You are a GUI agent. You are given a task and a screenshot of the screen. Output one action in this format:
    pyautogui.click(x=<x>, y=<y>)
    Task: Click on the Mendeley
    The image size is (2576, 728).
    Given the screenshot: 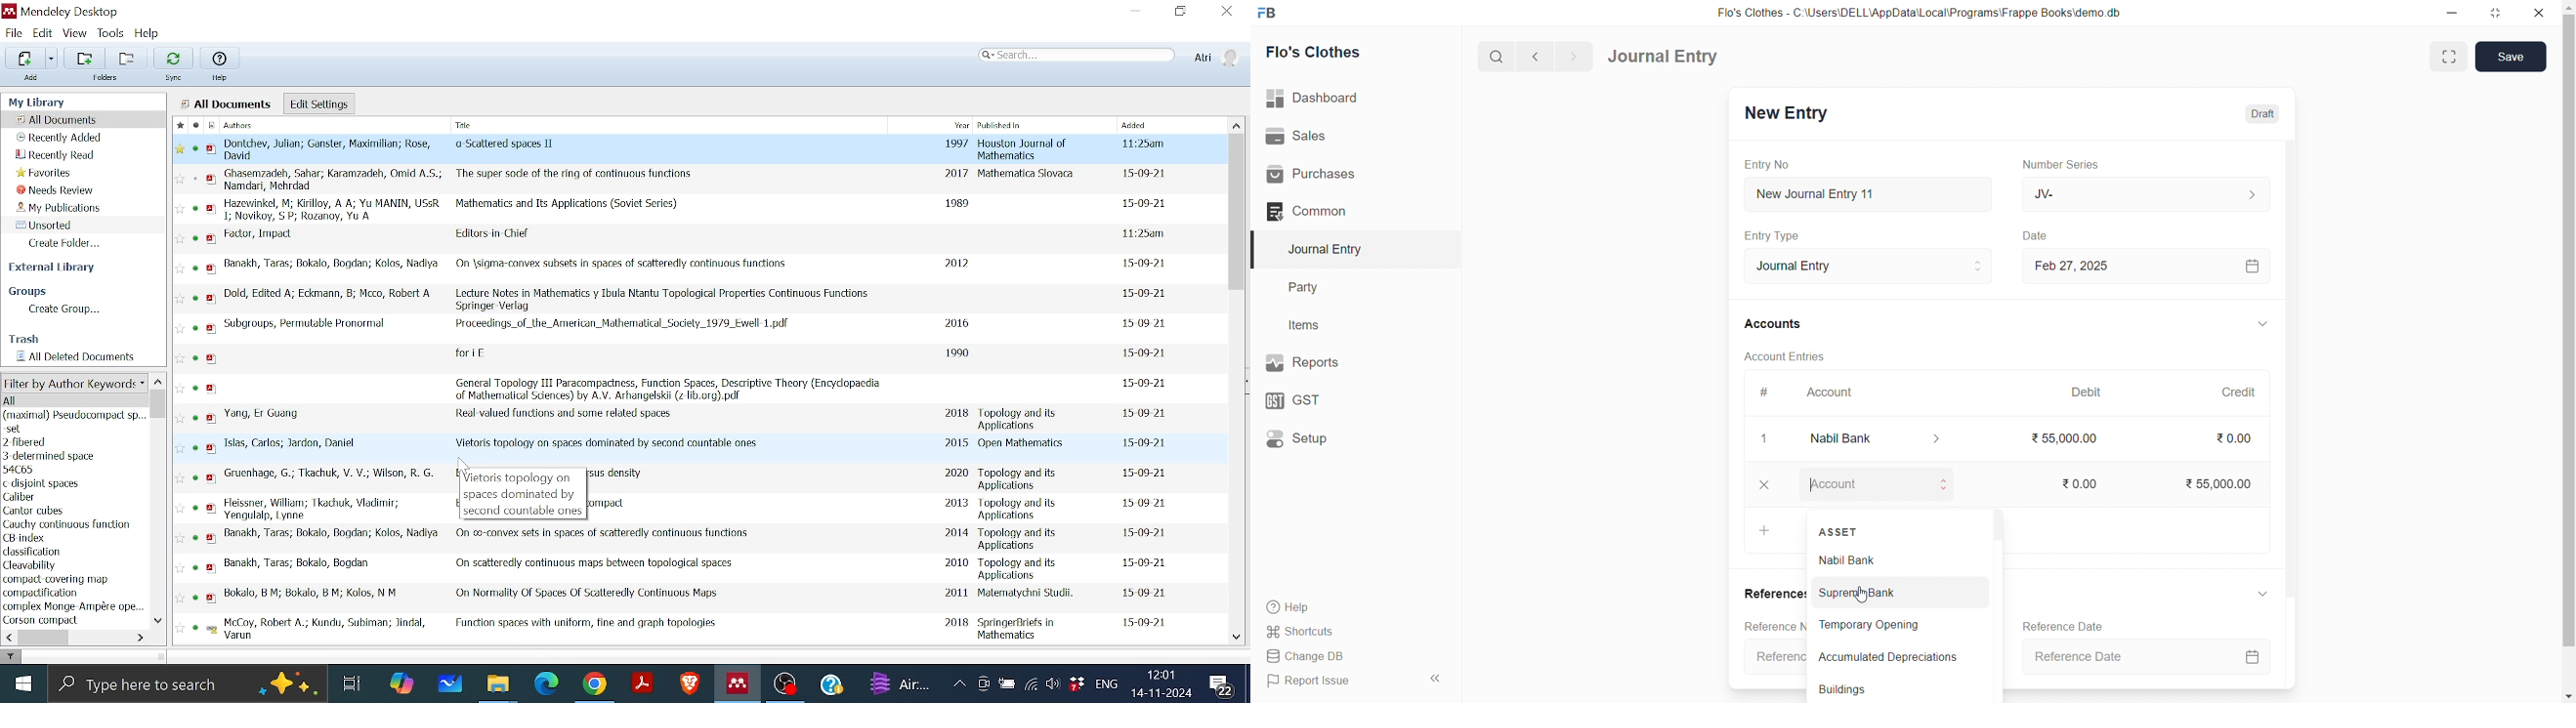 What is the action you would take?
    pyautogui.click(x=739, y=684)
    